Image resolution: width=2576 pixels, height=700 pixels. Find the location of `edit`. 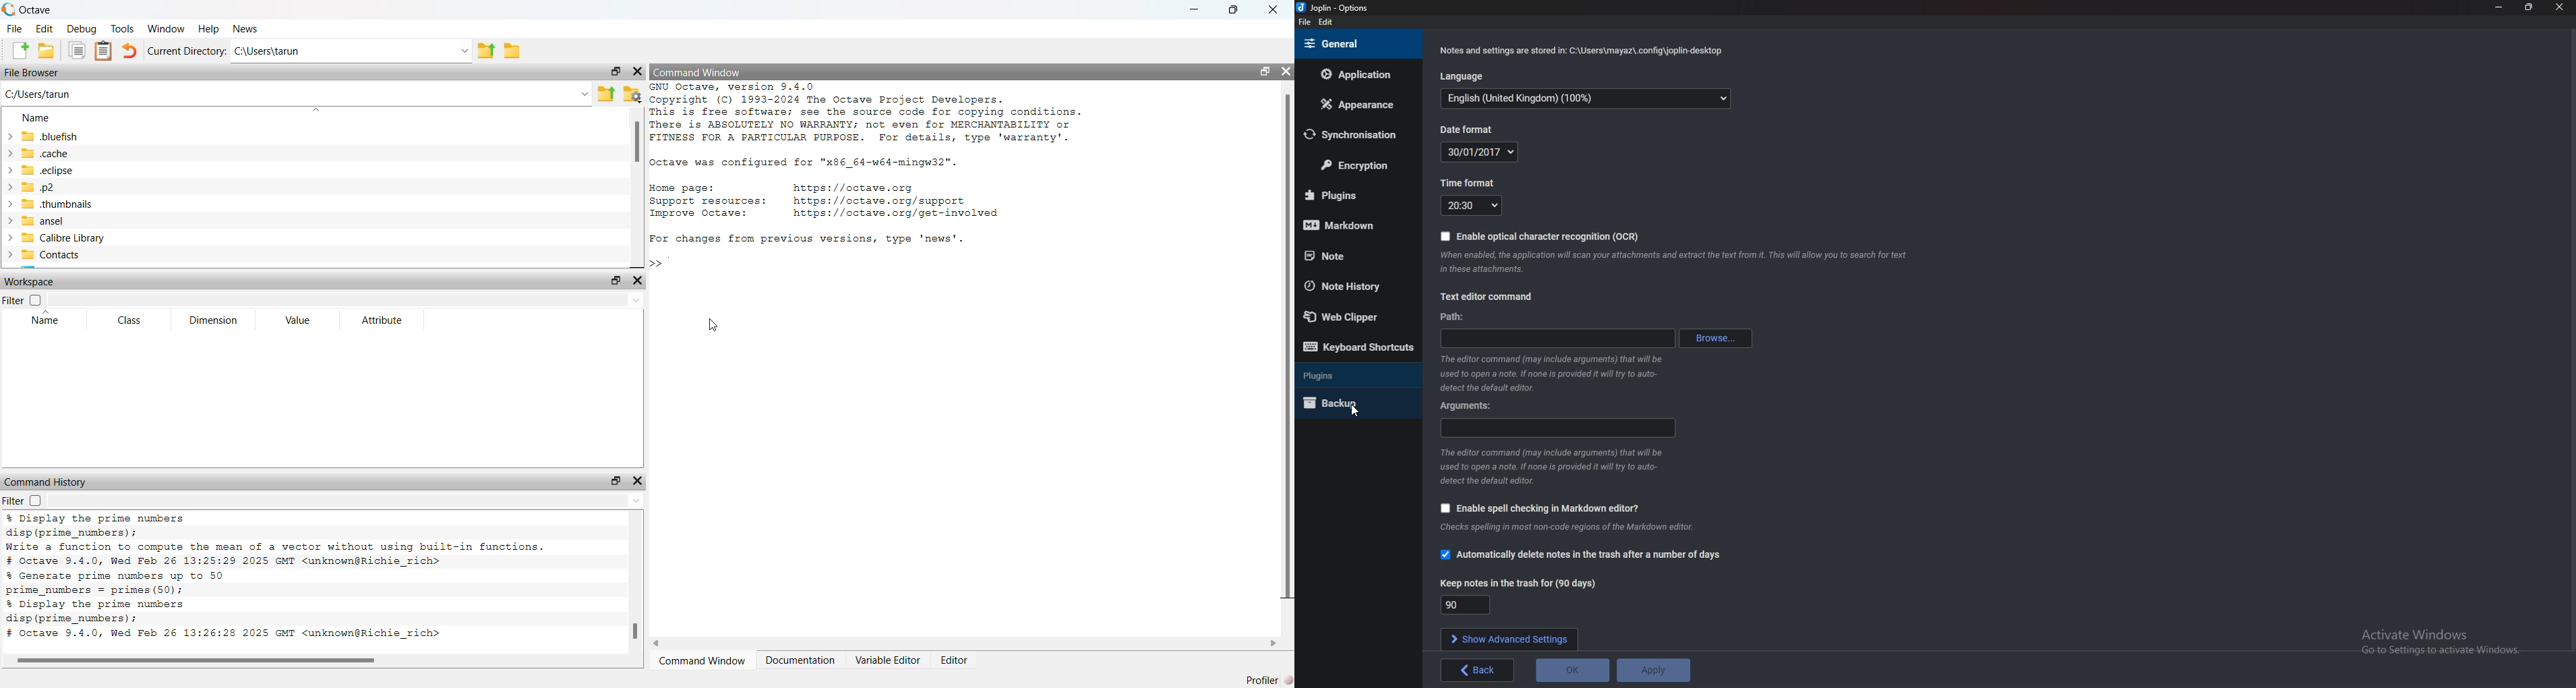

edit is located at coordinates (1328, 22).